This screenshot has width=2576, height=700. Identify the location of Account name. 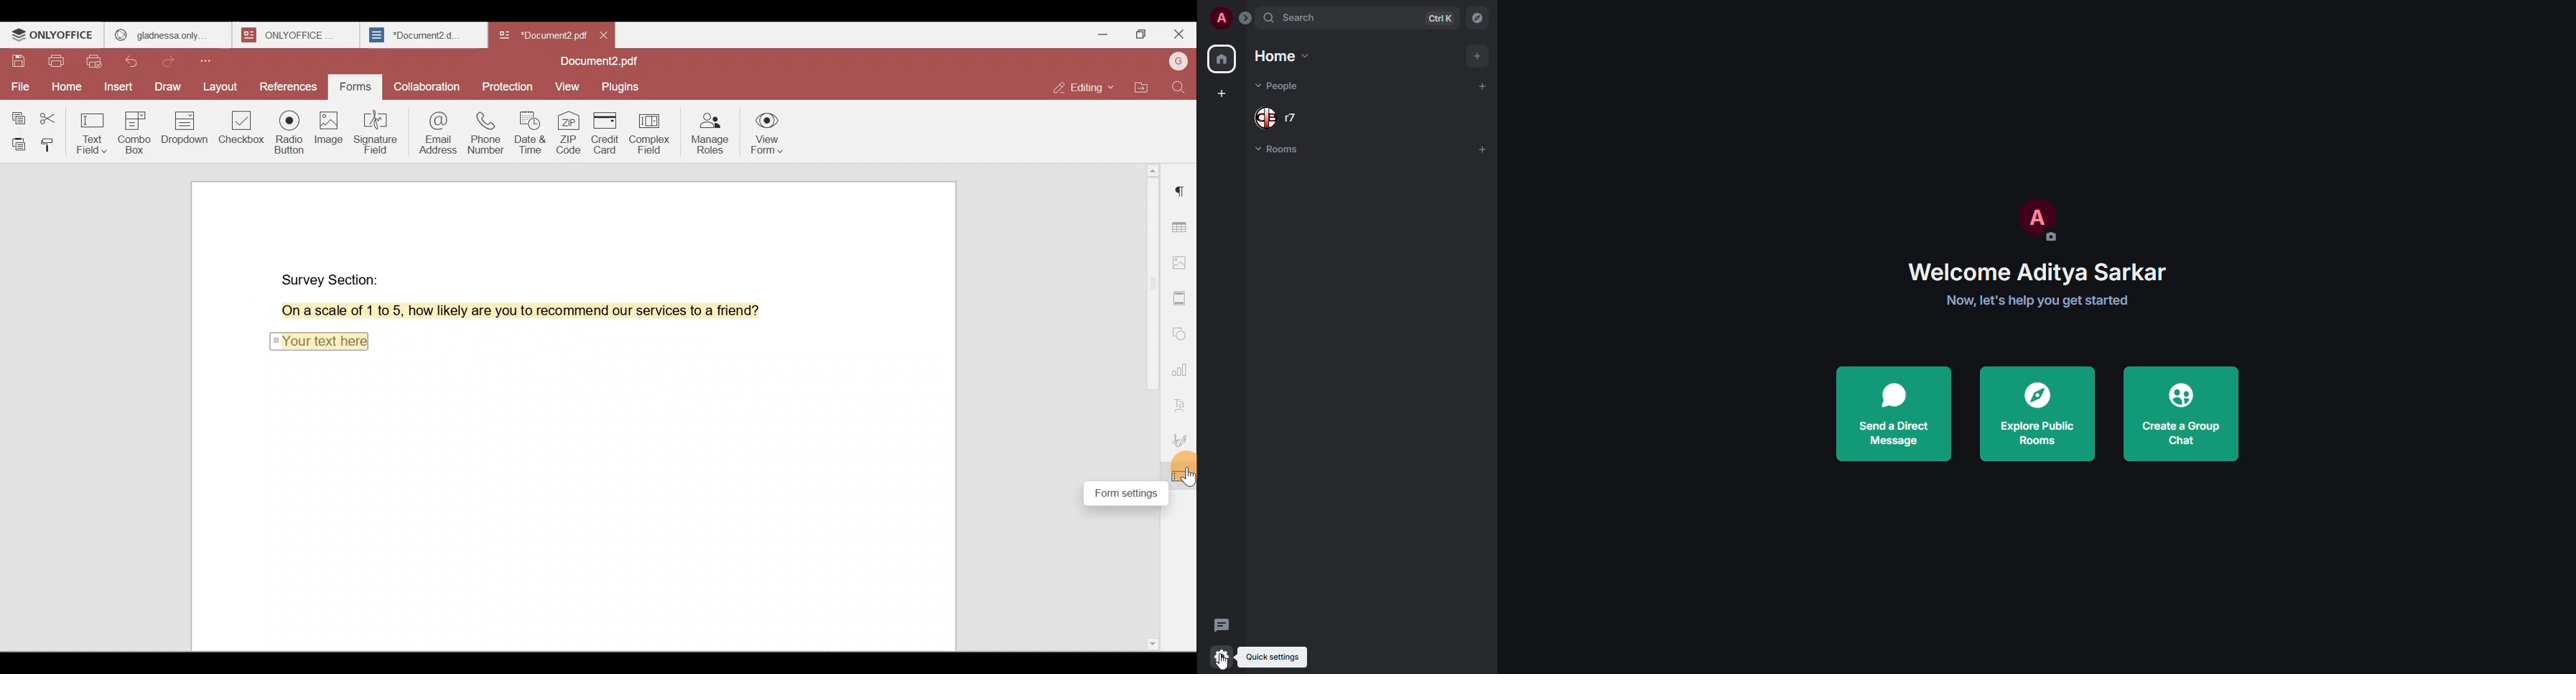
(1178, 62).